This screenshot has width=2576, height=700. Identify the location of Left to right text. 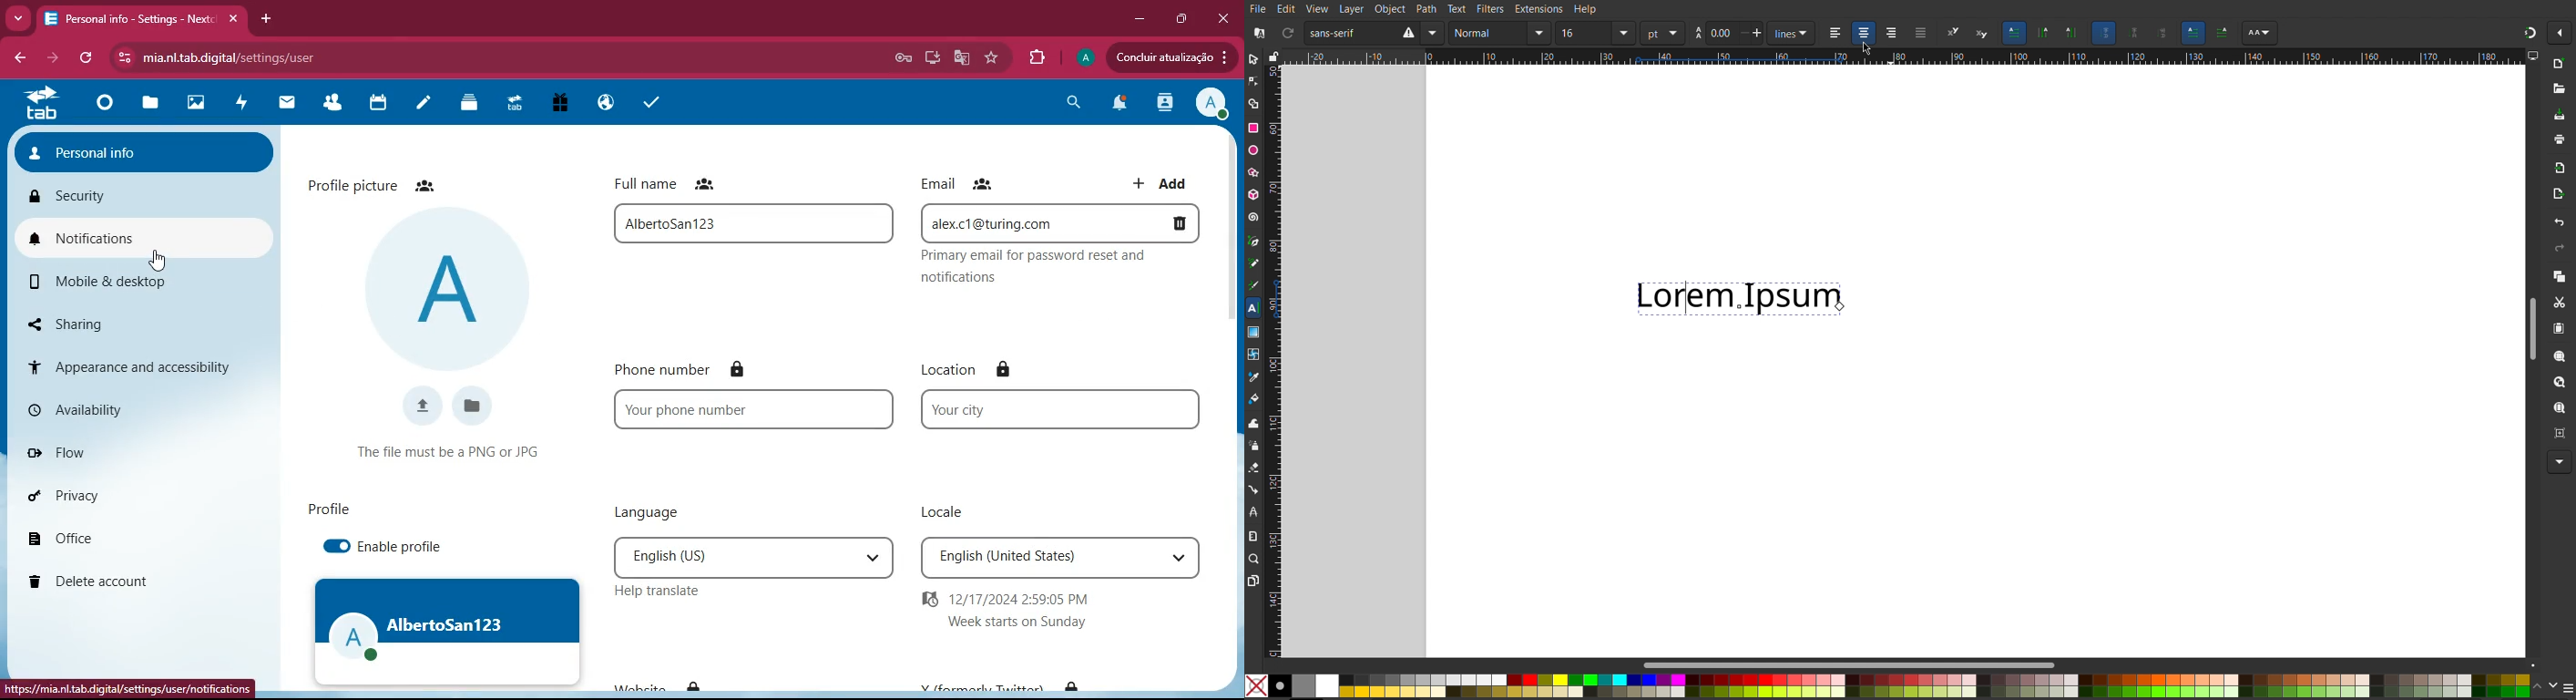
(2192, 33).